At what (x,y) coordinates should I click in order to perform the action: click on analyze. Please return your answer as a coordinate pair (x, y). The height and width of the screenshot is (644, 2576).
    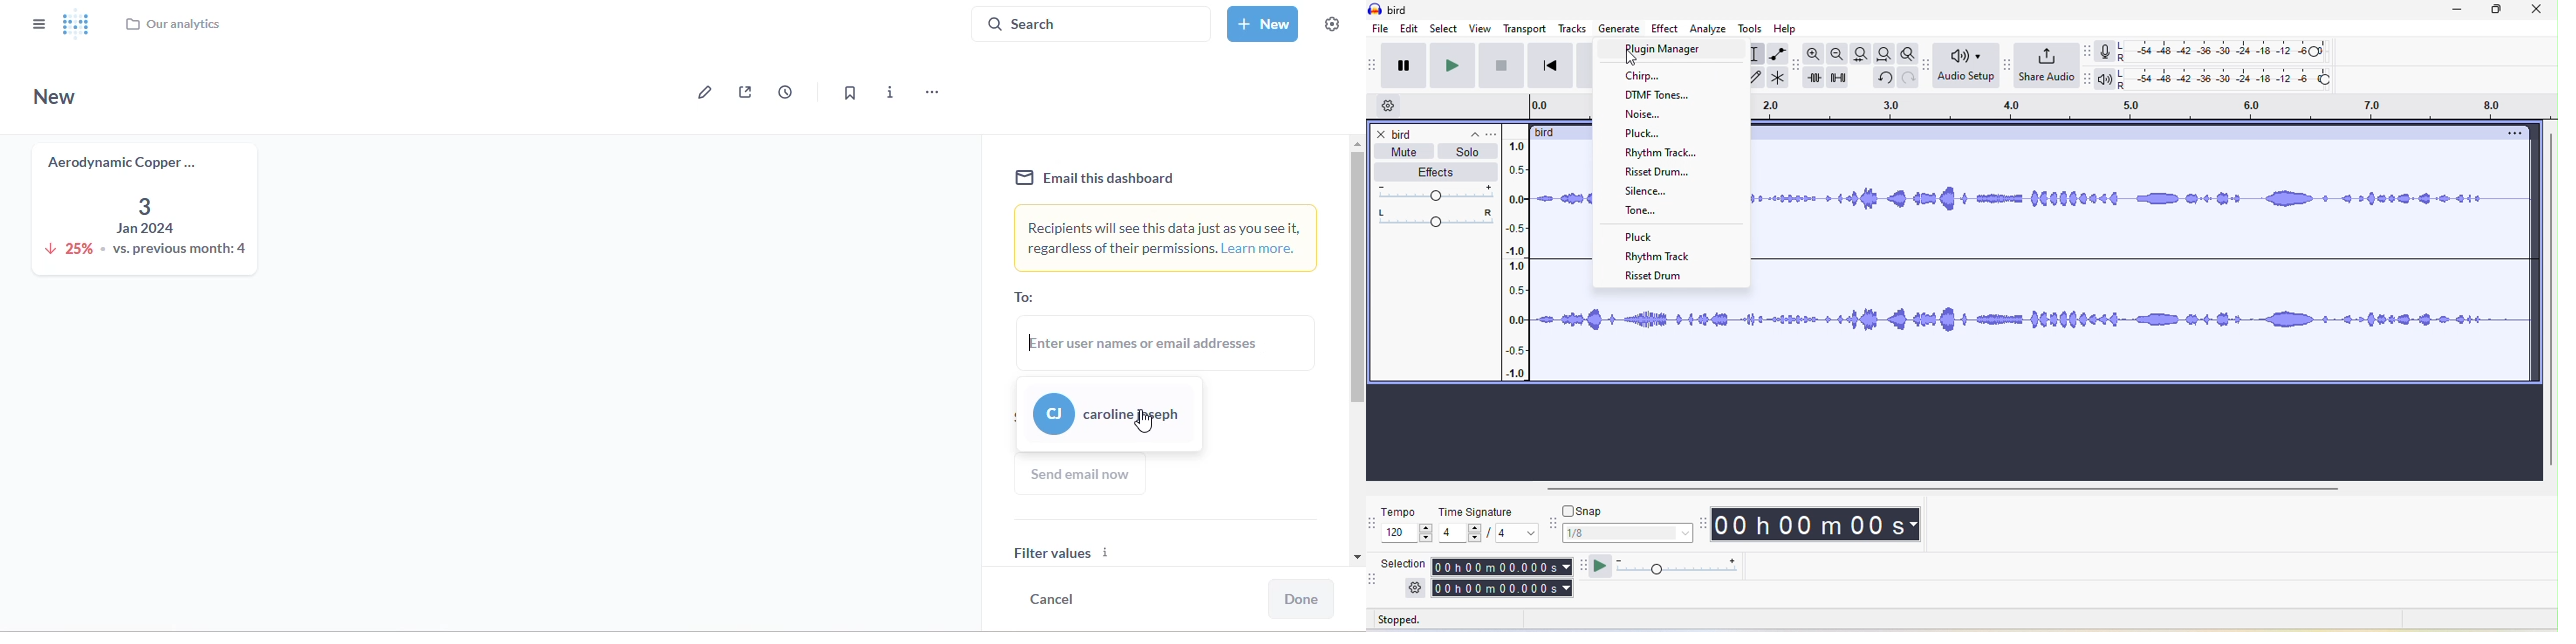
    Looking at the image, I should click on (1713, 30).